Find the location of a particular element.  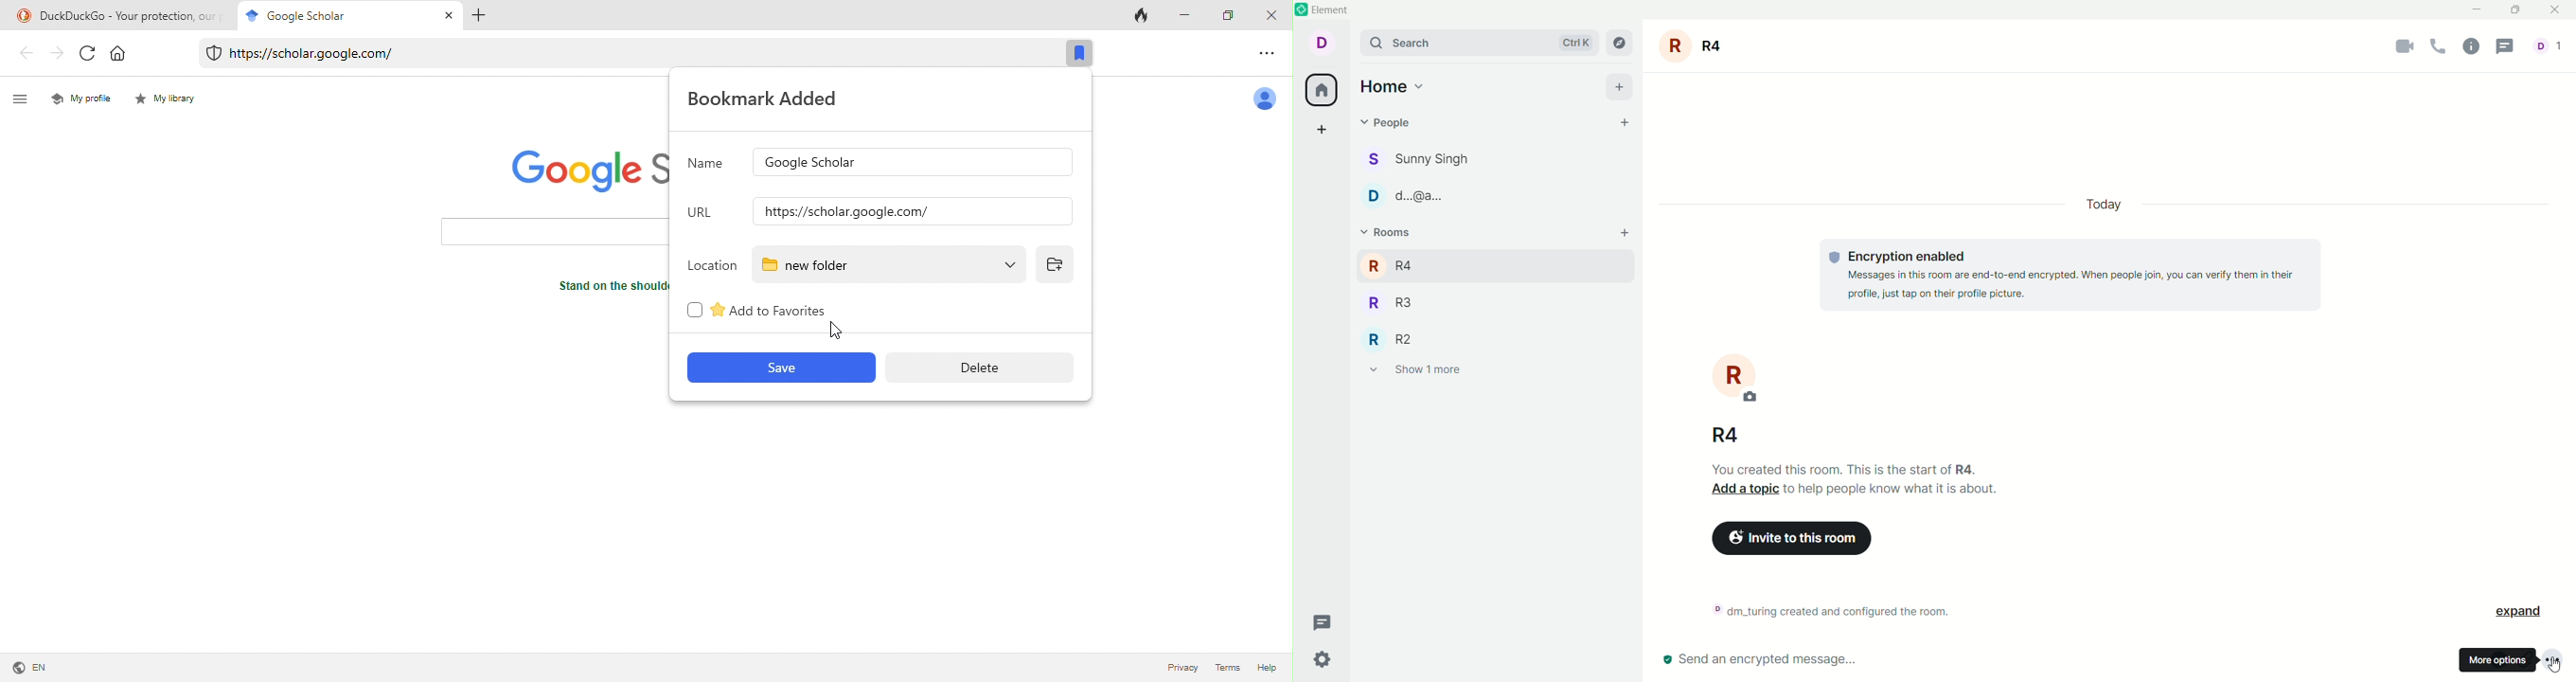

account is located at coordinates (1268, 101).